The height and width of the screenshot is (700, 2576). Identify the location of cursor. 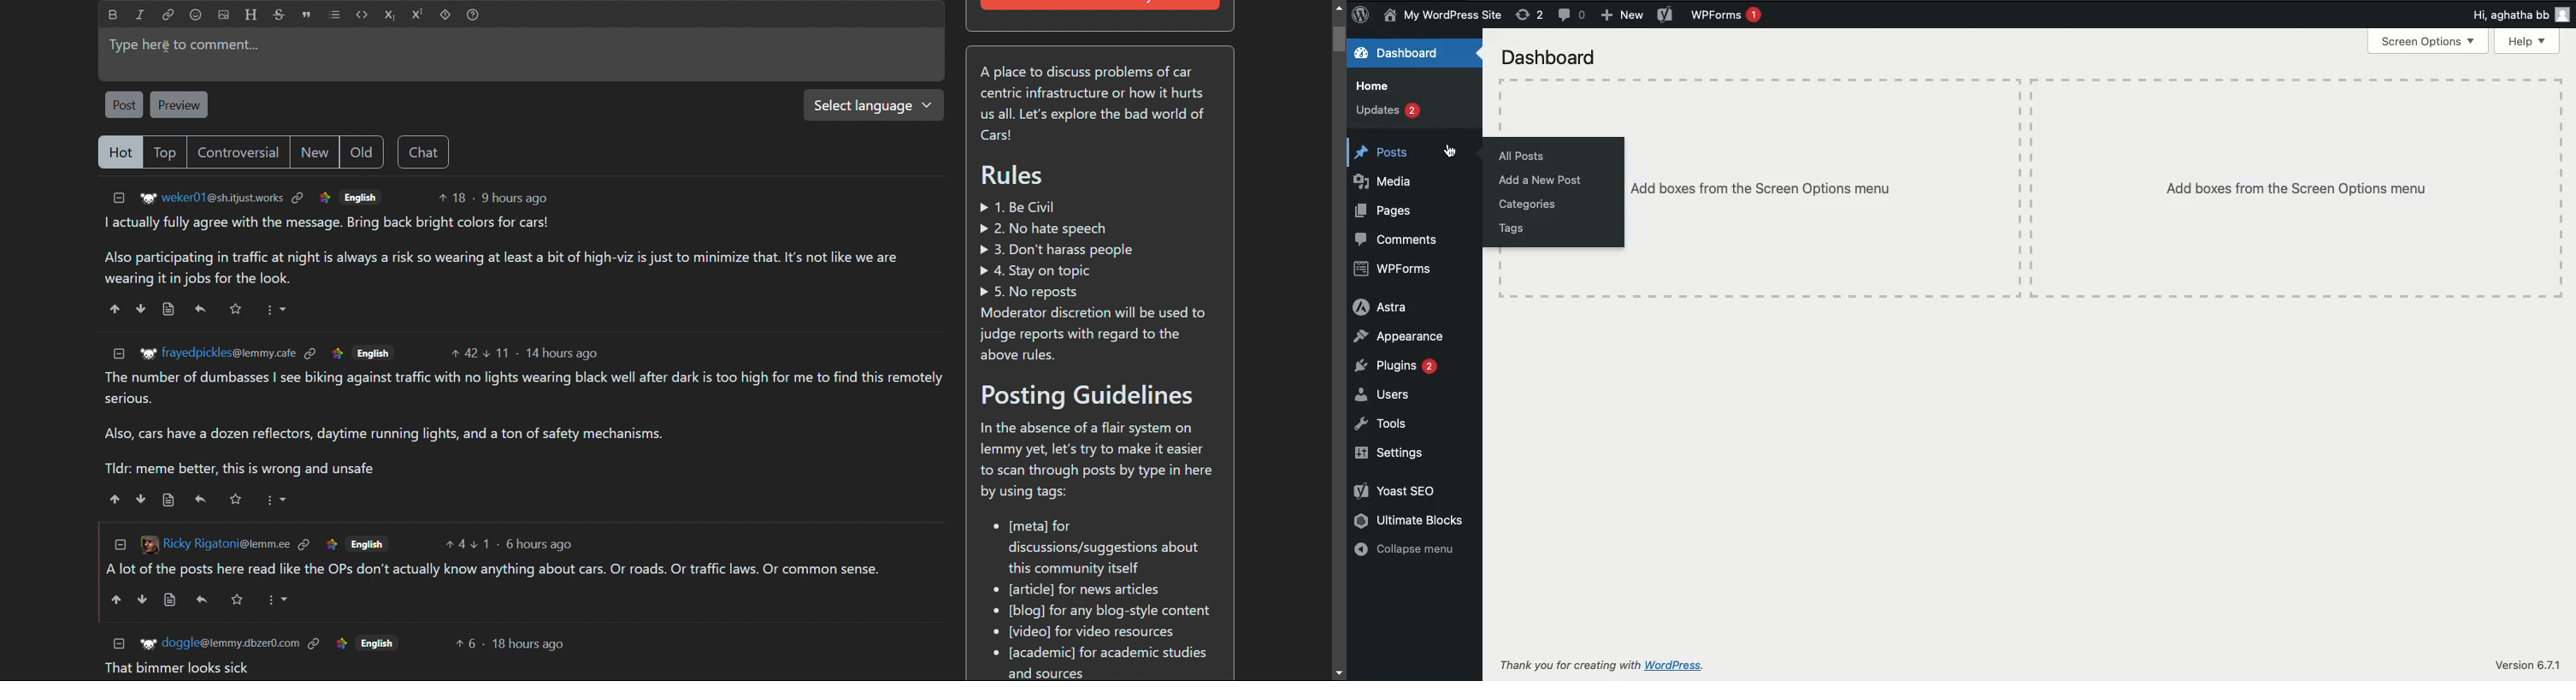
(1451, 150).